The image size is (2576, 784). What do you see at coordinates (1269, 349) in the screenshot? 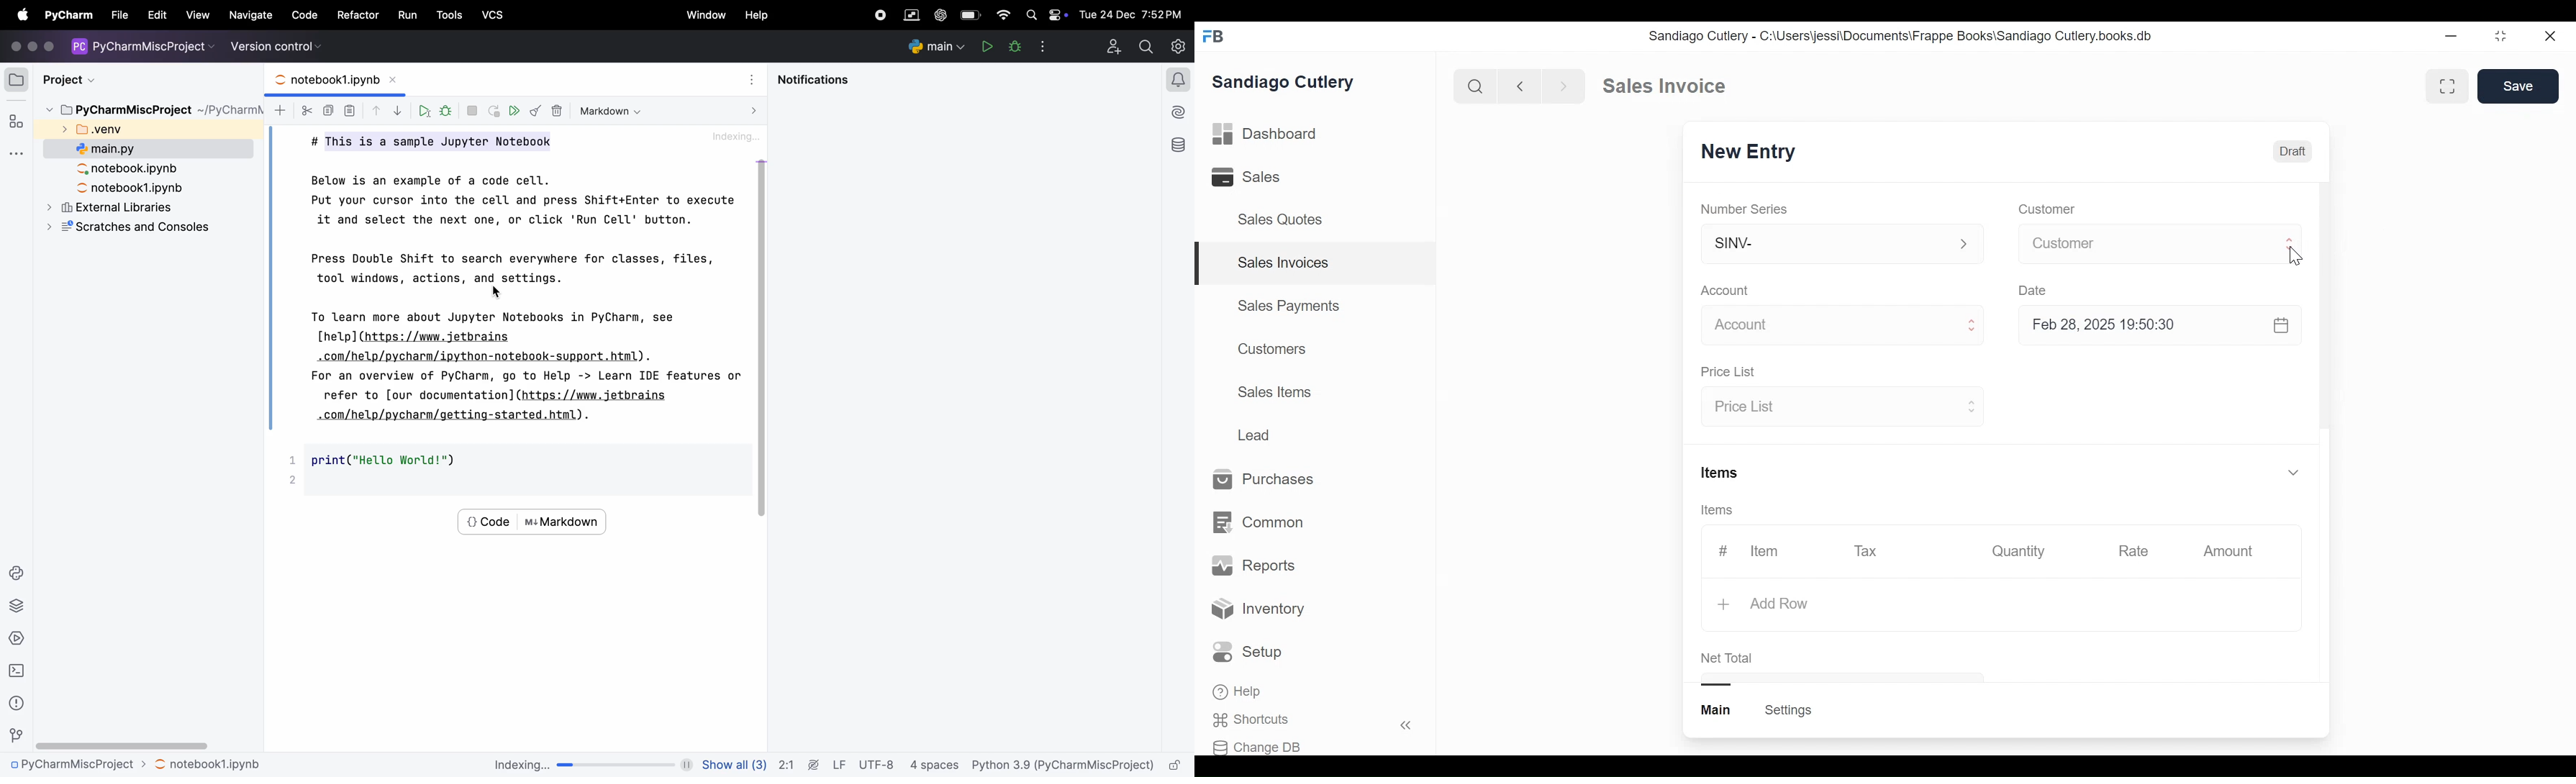
I see `Customers` at bounding box center [1269, 349].